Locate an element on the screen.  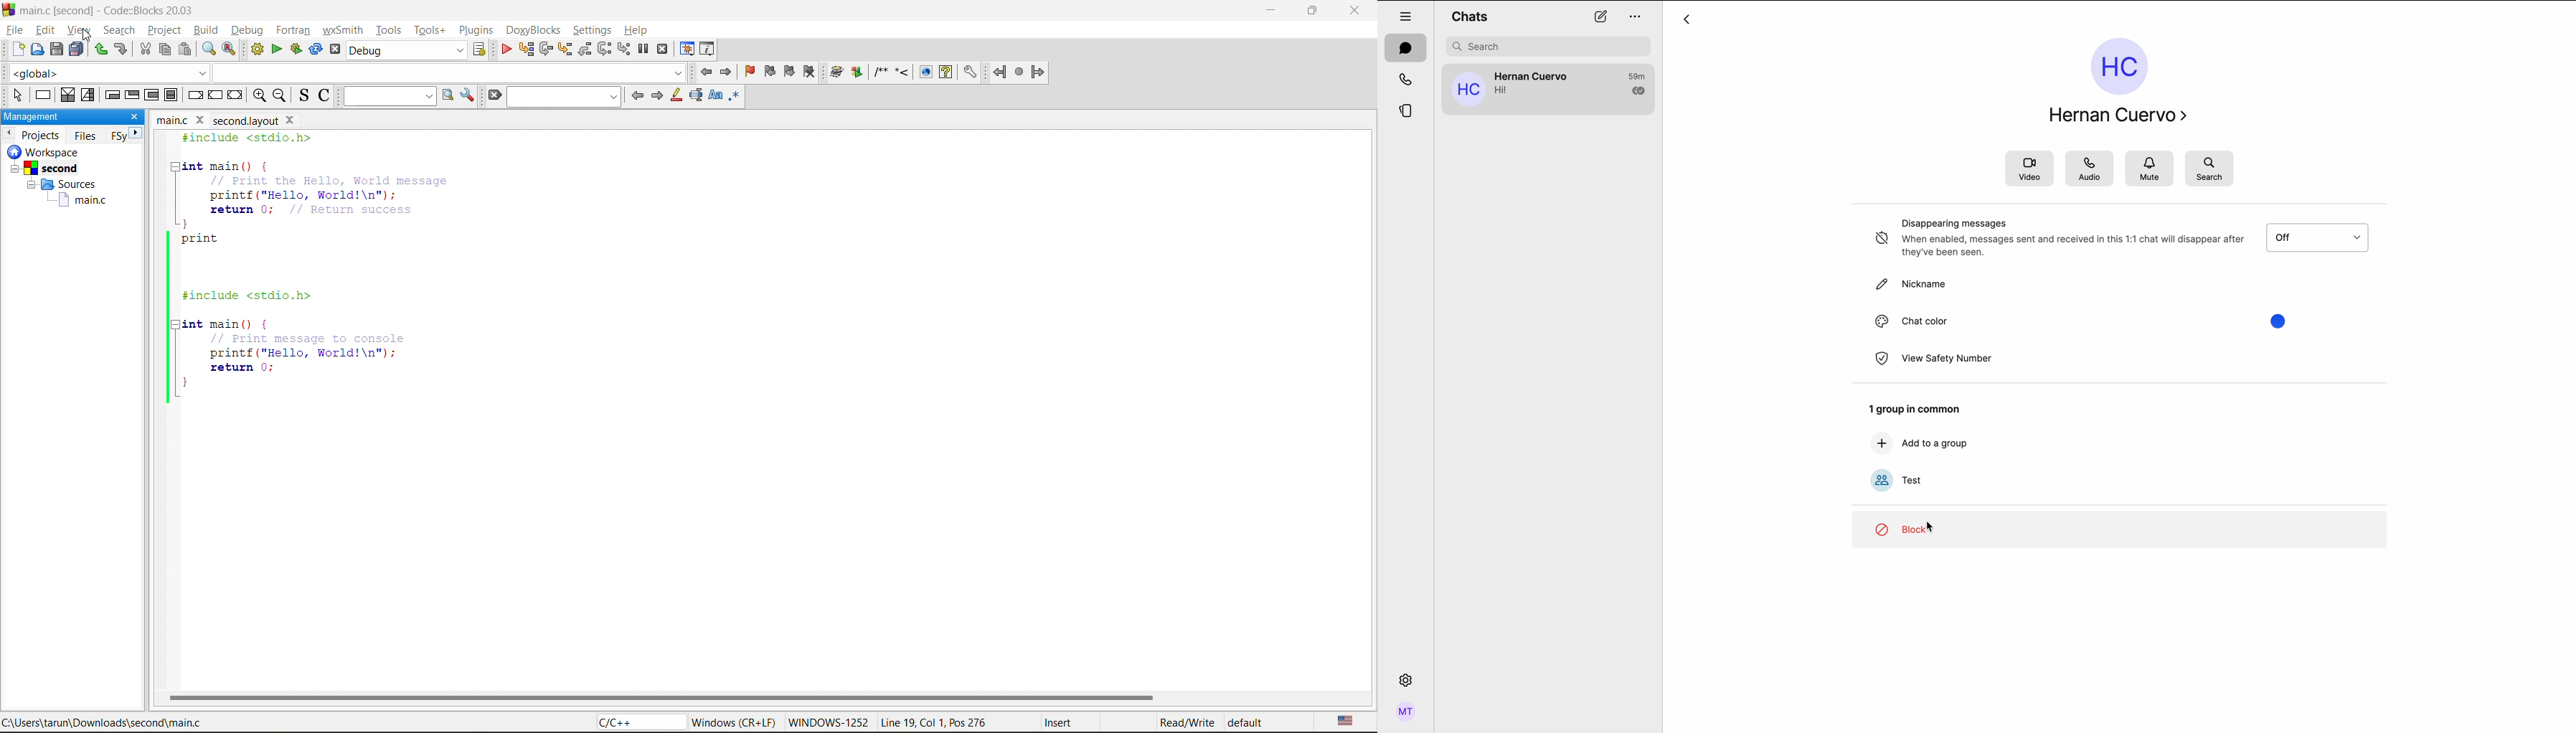
video is located at coordinates (2029, 168).